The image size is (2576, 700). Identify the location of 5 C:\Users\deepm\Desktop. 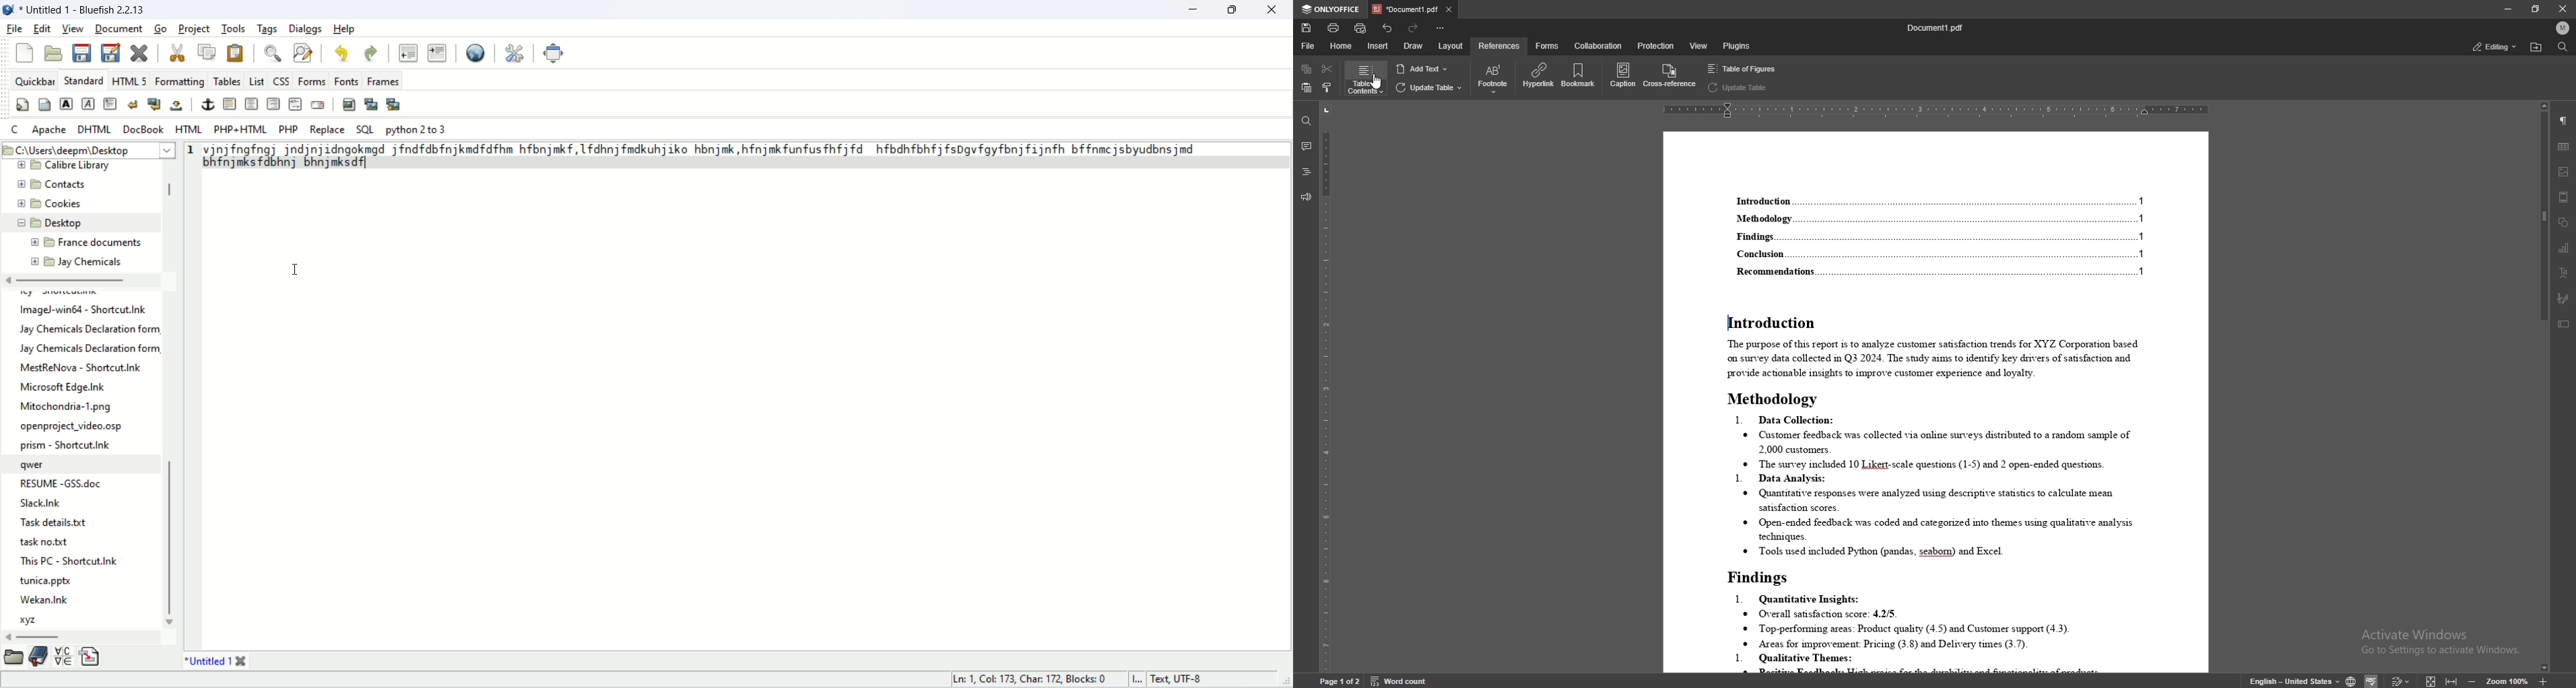
(71, 149).